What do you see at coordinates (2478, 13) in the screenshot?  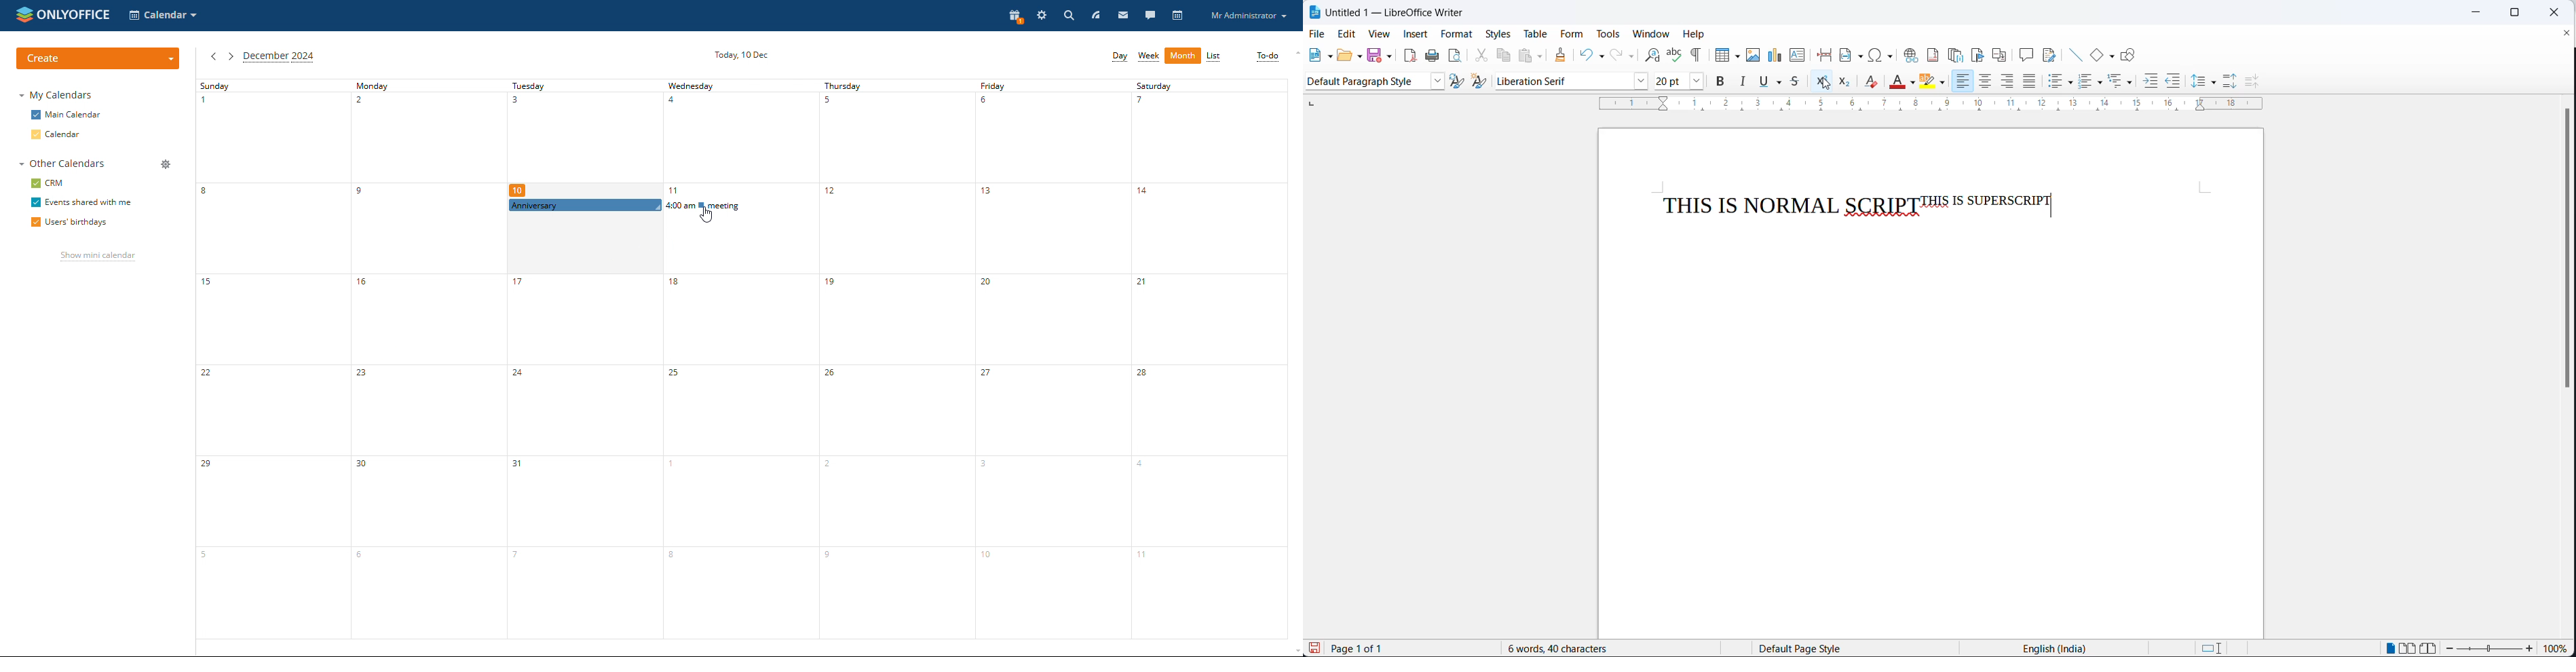 I see `minimize` at bounding box center [2478, 13].